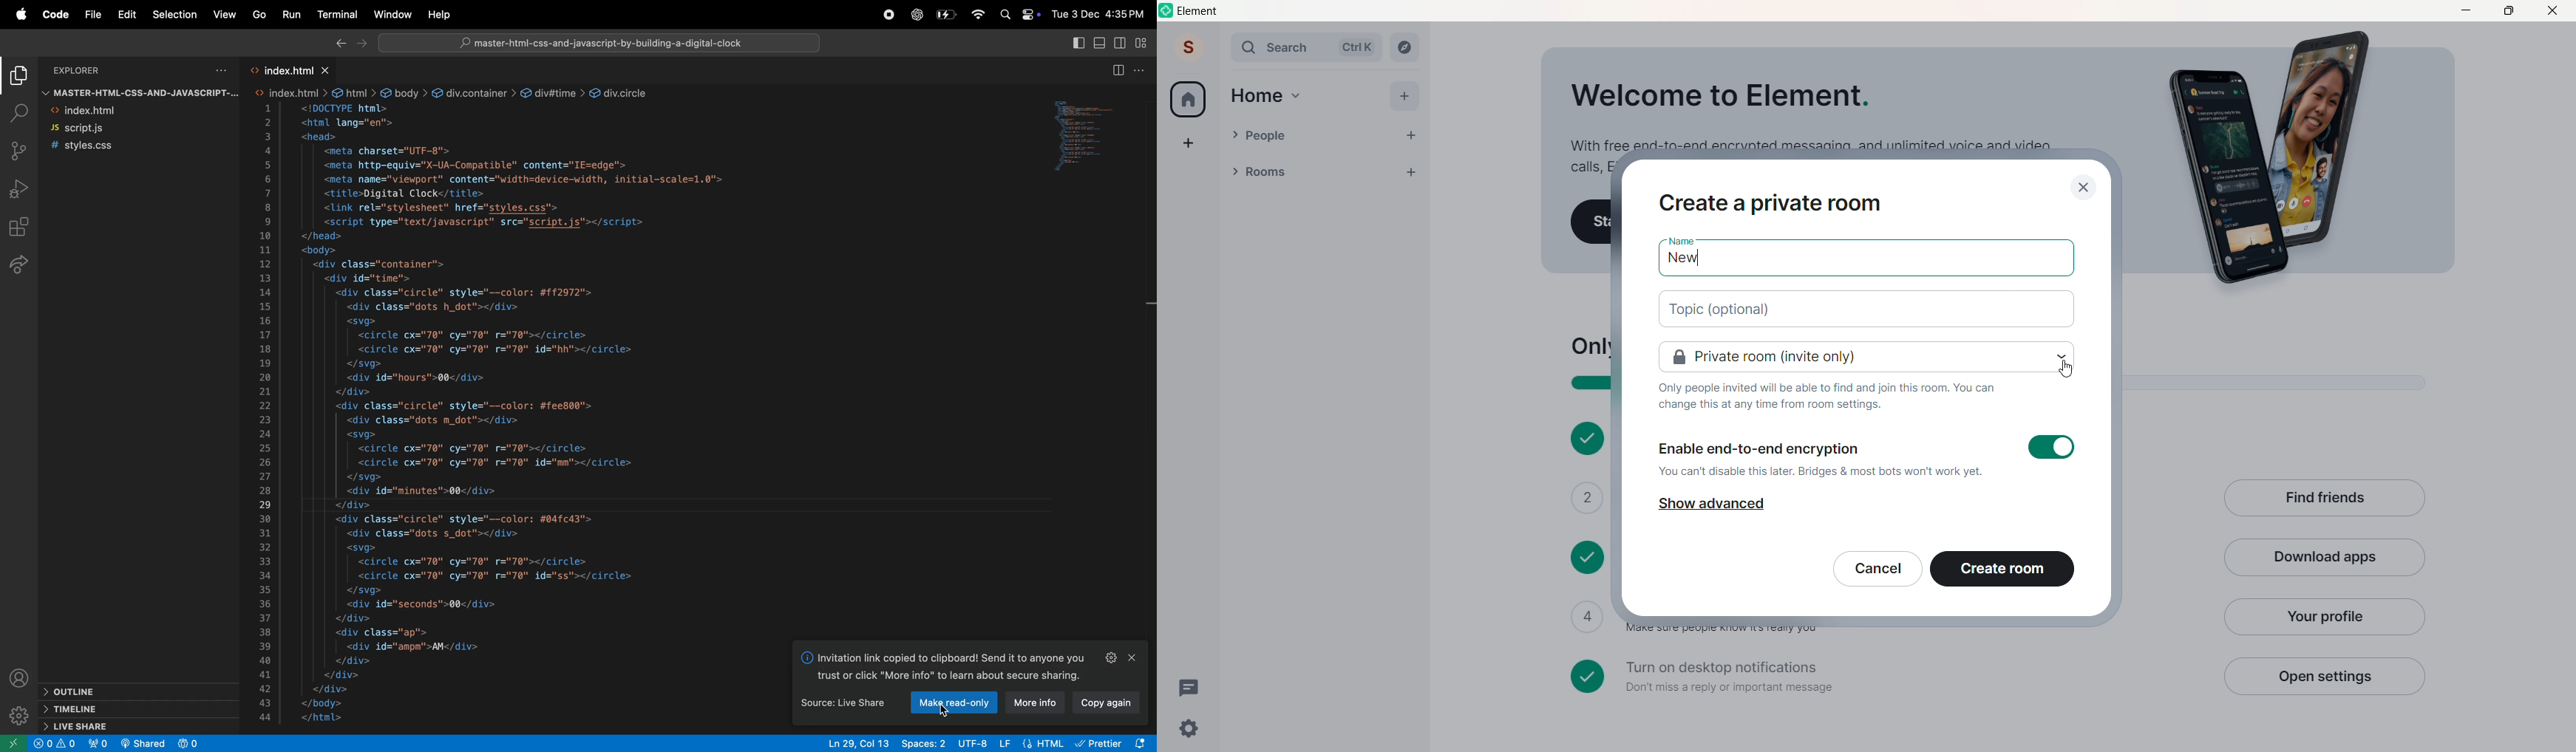 This screenshot has height=756, width=2576. Describe the element at coordinates (1591, 222) in the screenshot. I see `Start your first chat` at that location.